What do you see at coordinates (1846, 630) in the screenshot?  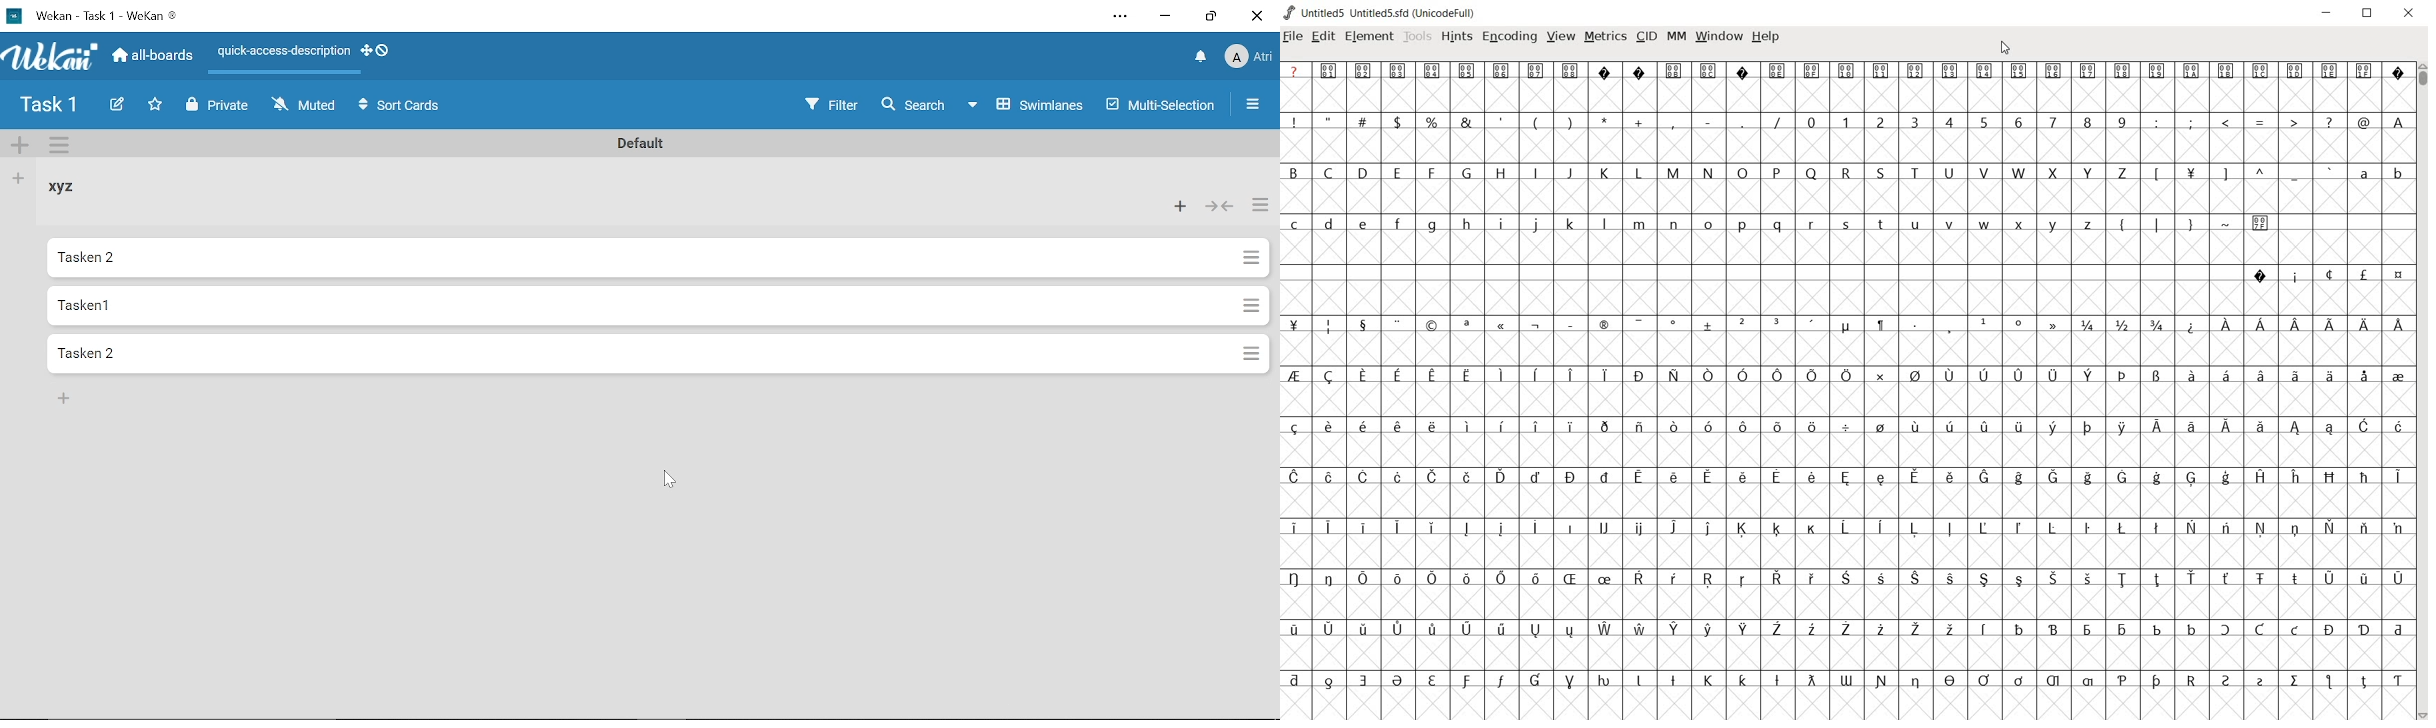 I see `Symbol` at bounding box center [1846, 630].